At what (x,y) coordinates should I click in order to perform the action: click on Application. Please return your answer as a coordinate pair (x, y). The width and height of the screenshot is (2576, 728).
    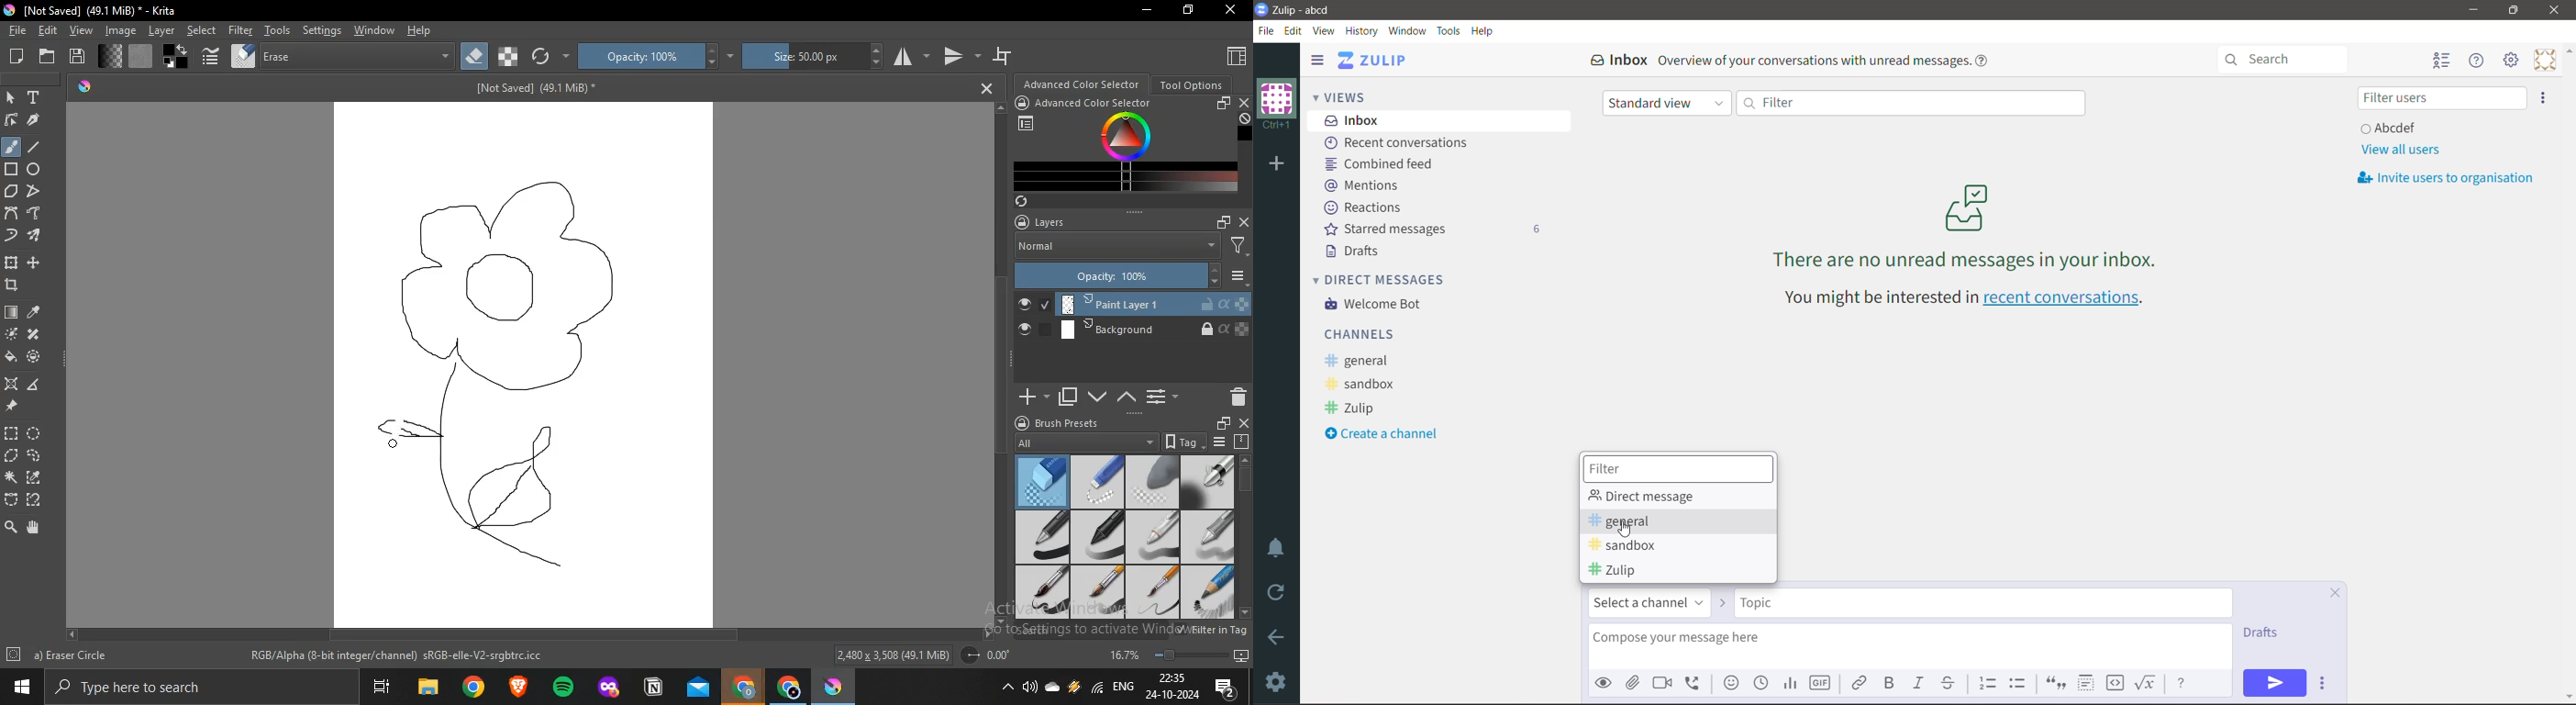
    Looking at the image, I should click on (654, 687).